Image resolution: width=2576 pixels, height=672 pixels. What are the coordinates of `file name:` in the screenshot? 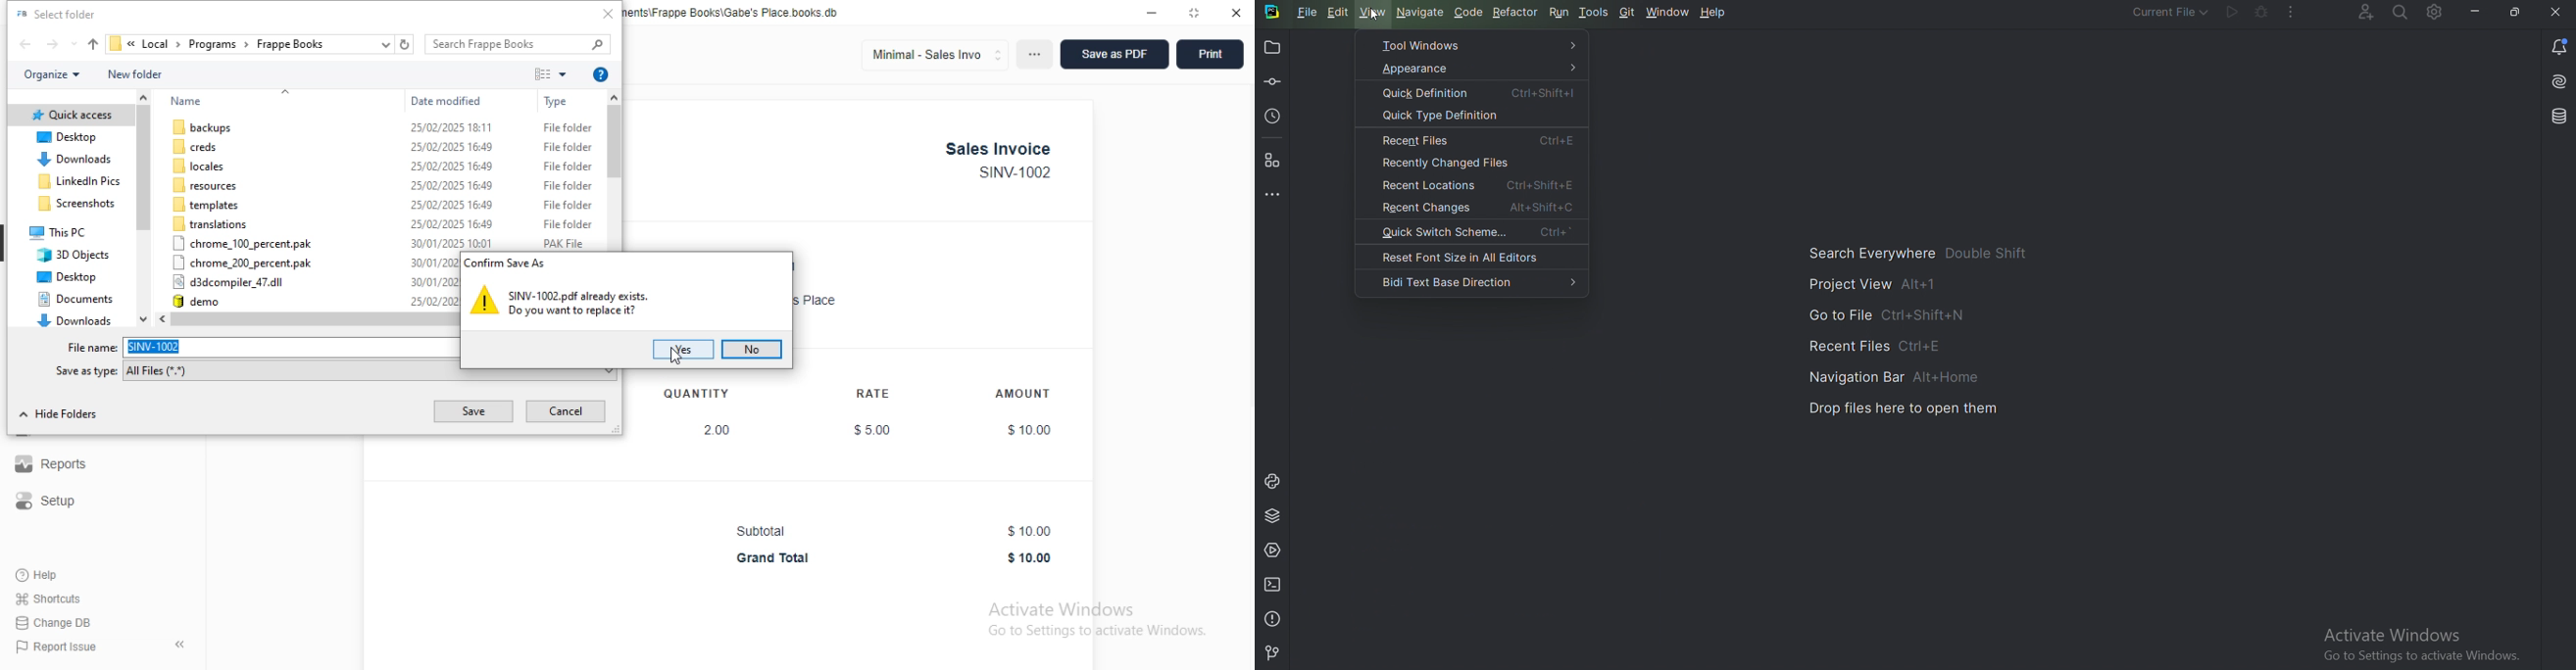 It's located at (93, 348).